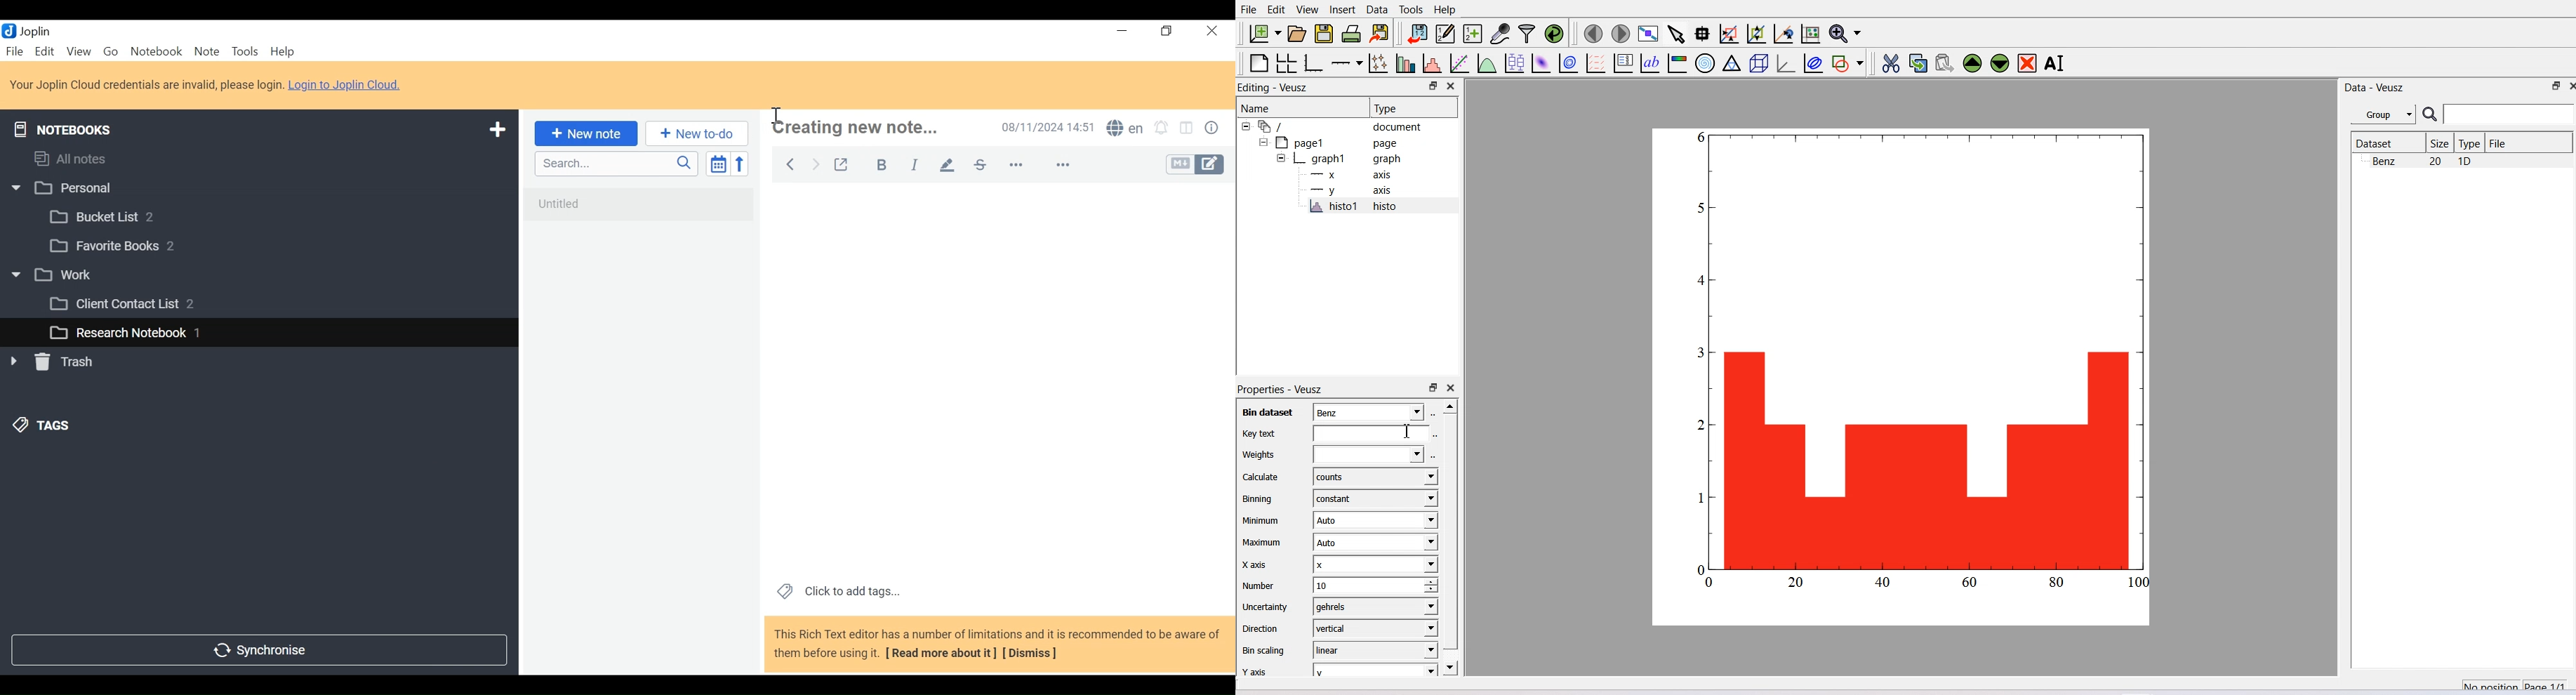  Describe the element at coordinates (2375, 88) in the screenshot. I see `Data - Veusz` at that location.